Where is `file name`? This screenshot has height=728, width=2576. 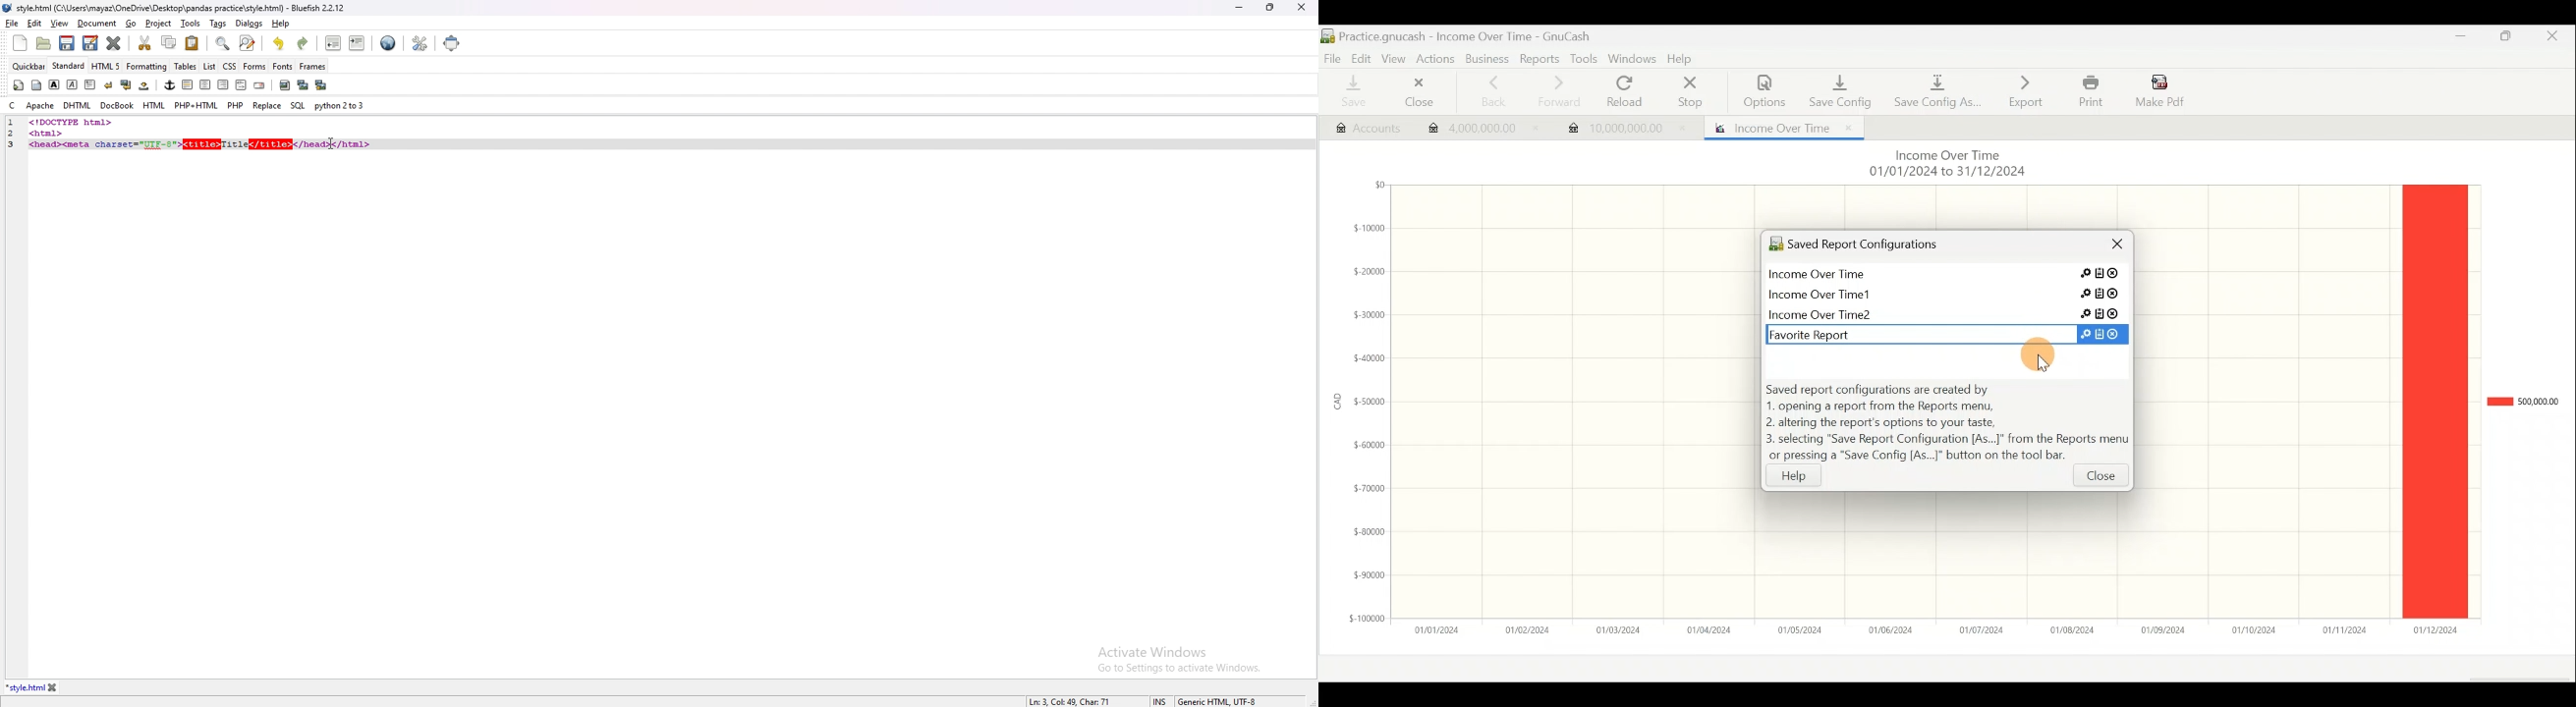
file name is located at coordinates (176, 9).